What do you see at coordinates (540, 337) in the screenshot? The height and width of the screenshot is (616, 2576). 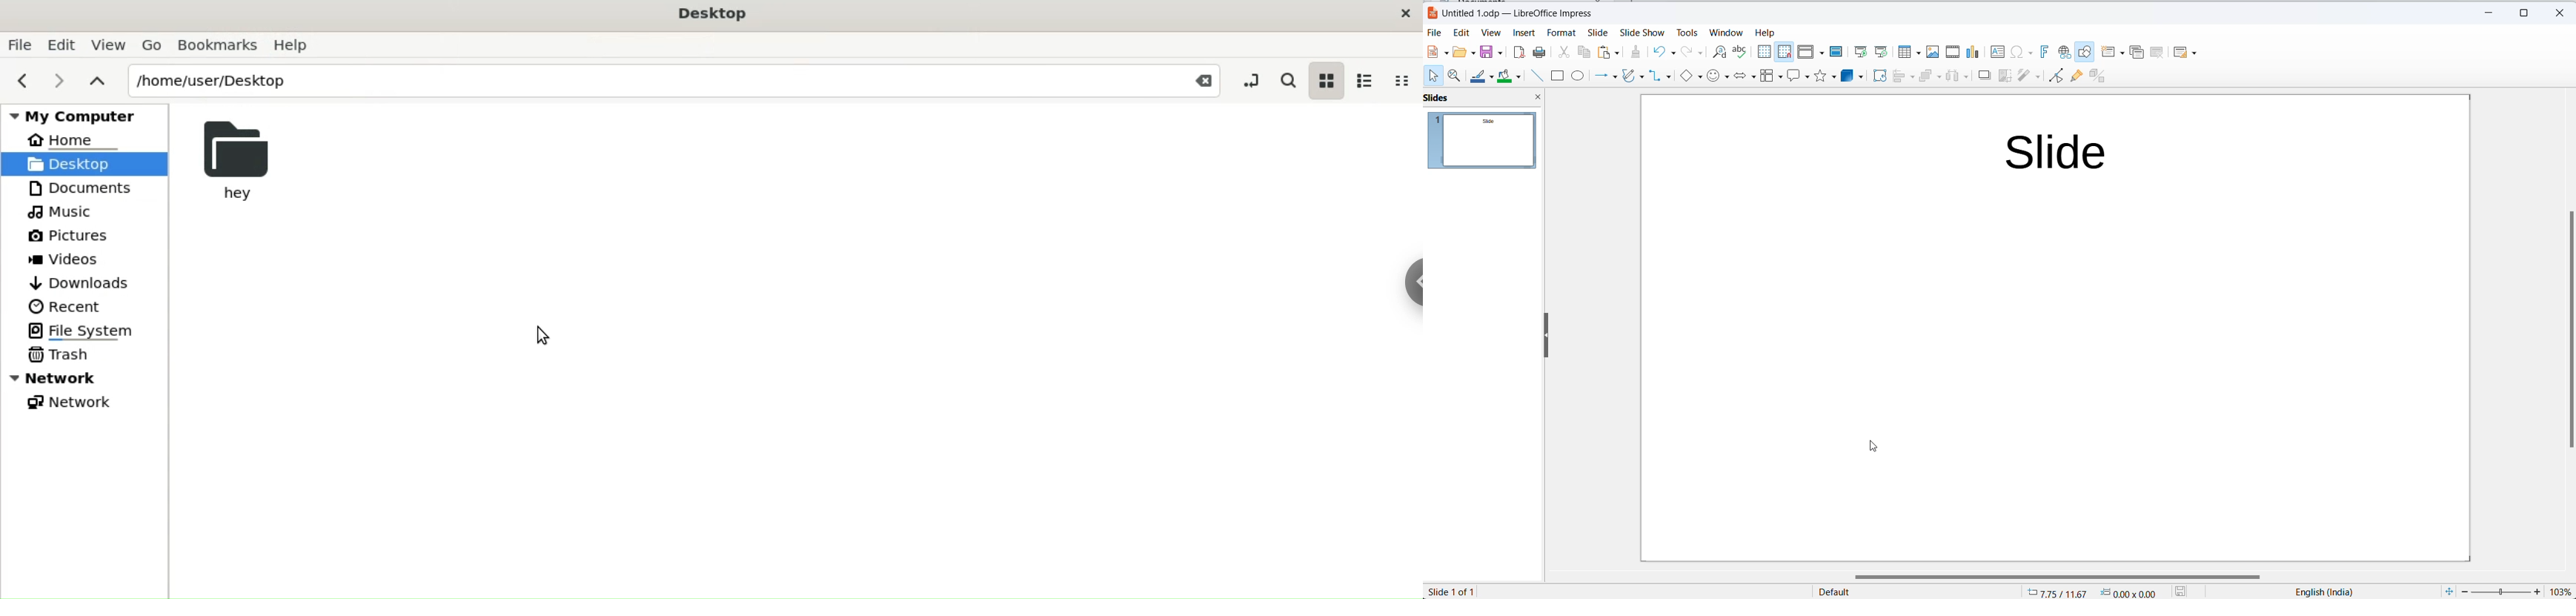 I see `cursor` at bounding box center [540, 337].